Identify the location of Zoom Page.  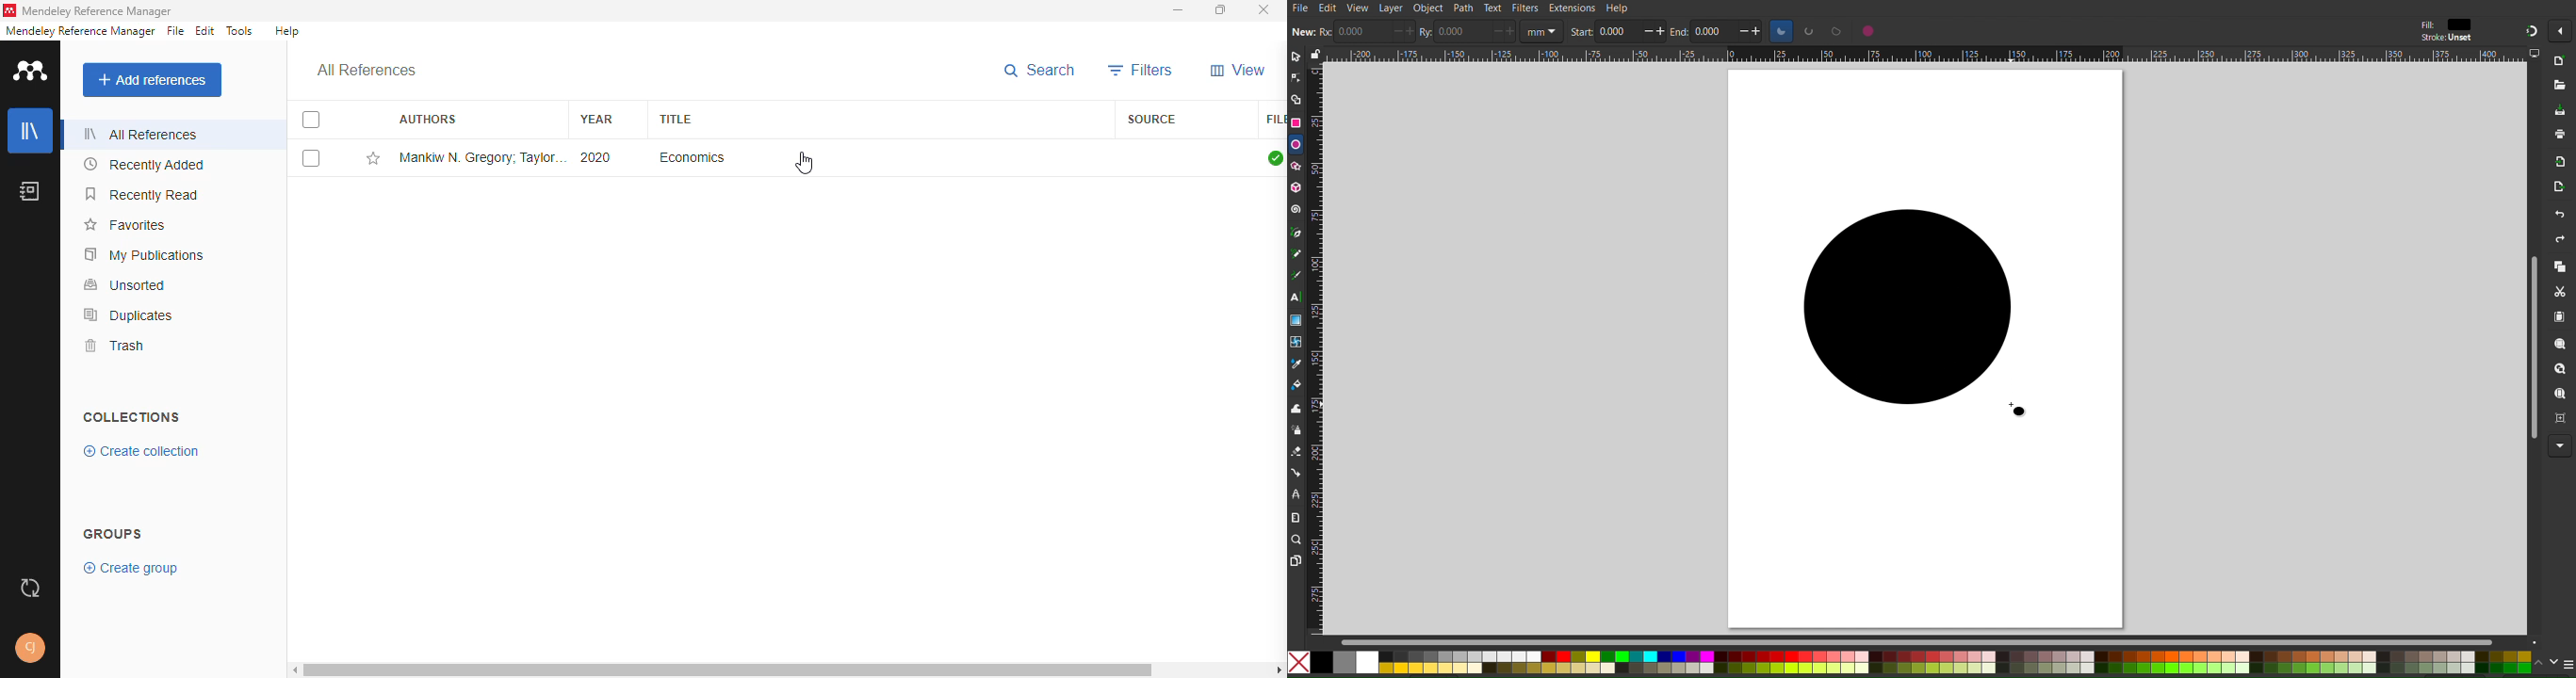
(2560, 394).